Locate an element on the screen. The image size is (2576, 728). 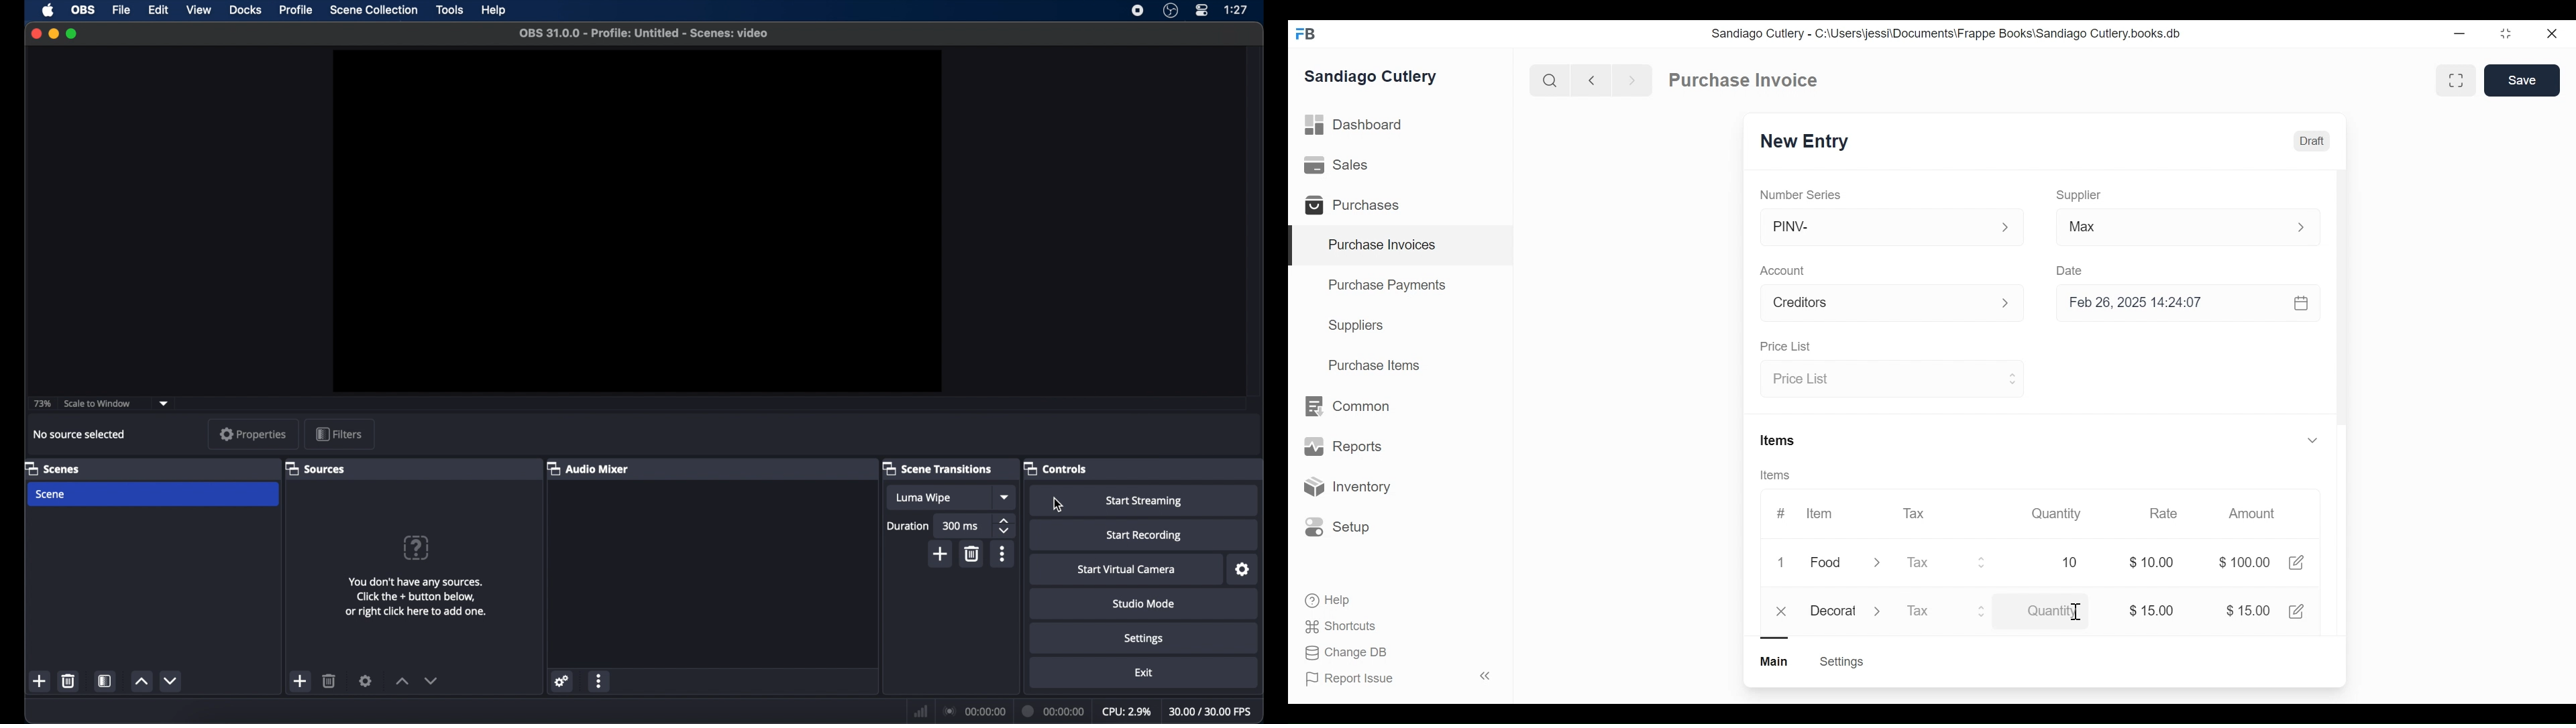
Purchases is located at coordinates (1358, 207).